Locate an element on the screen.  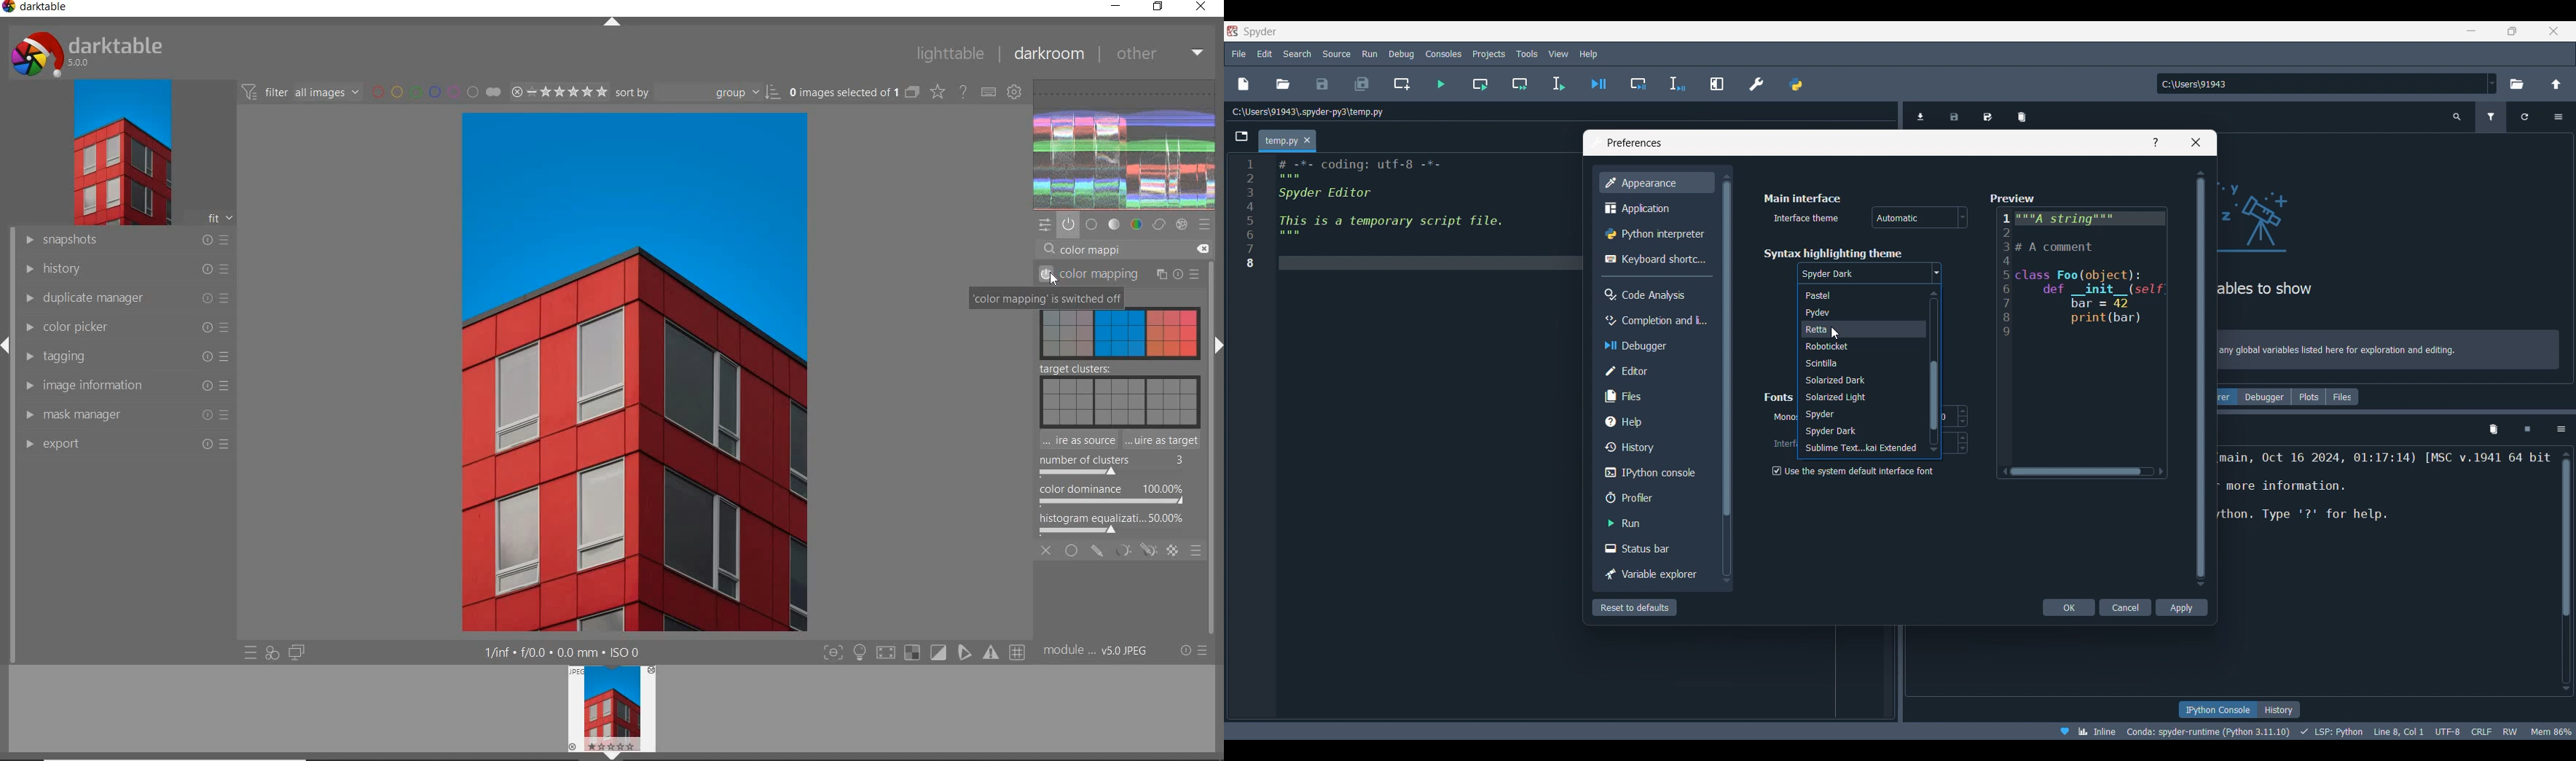
base is located at coordinates (1092, 225).